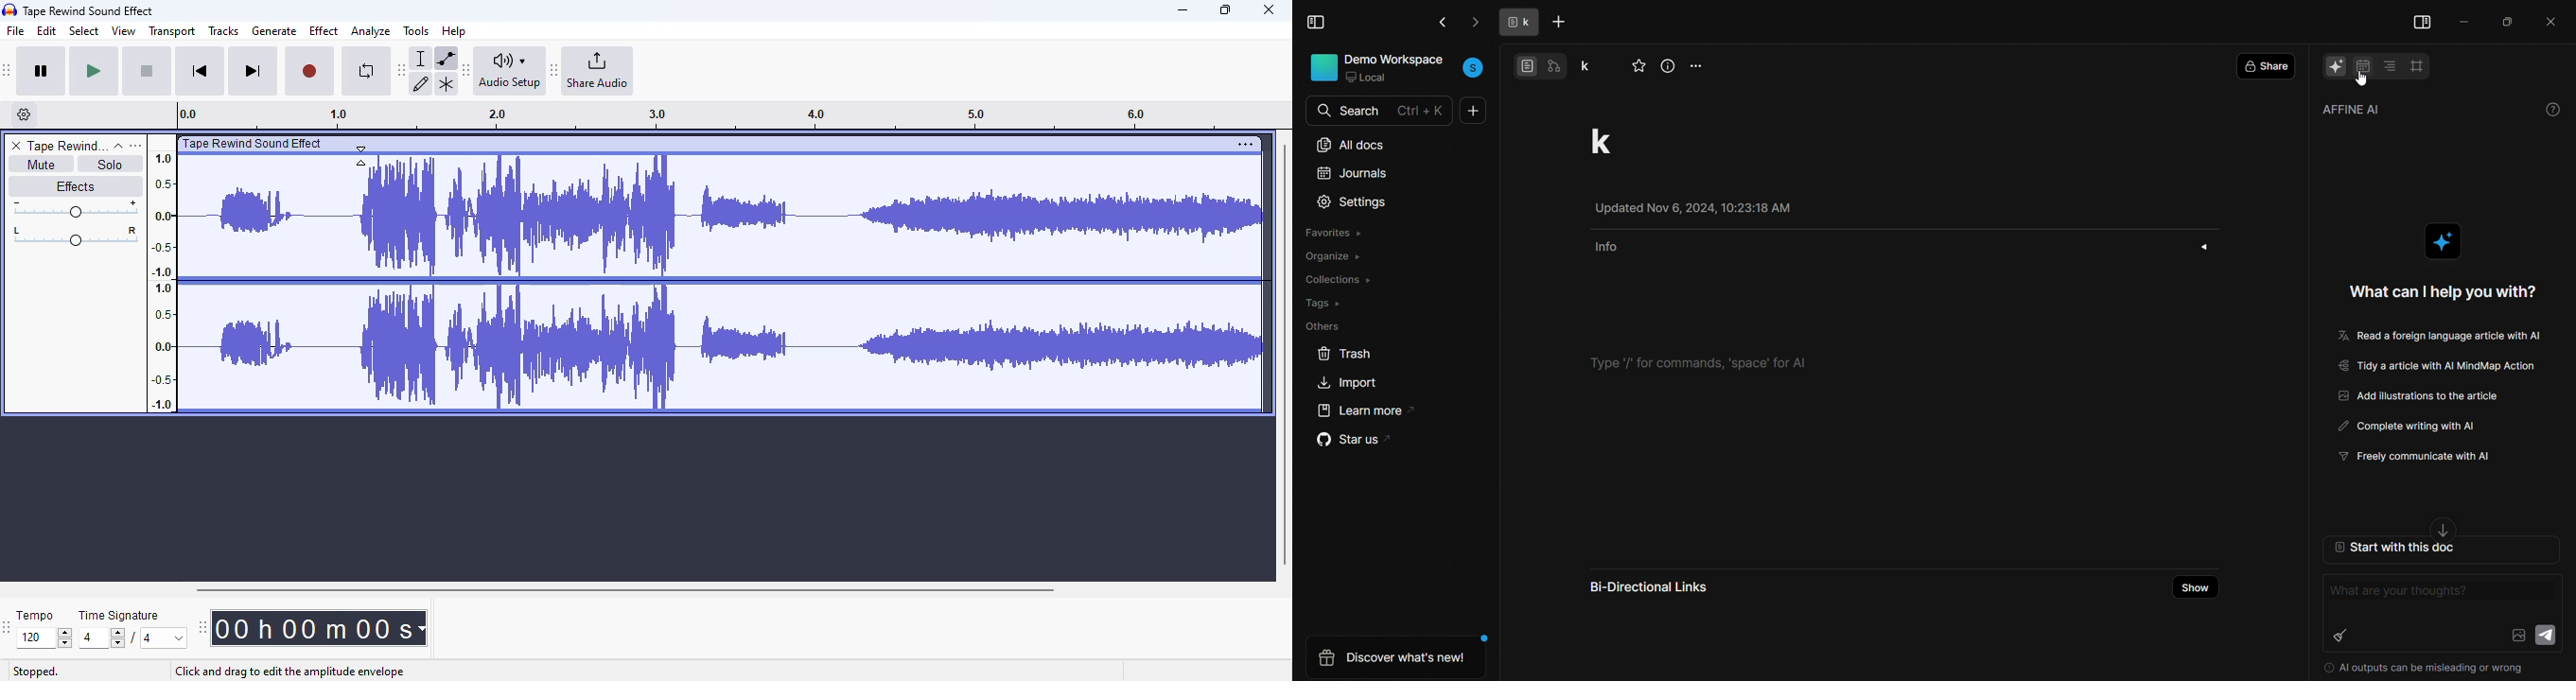  What do you see at coordinates (1284, 352) in the screenshot?
I see `vertical scroll bar` at bounding box center [1284, 352].